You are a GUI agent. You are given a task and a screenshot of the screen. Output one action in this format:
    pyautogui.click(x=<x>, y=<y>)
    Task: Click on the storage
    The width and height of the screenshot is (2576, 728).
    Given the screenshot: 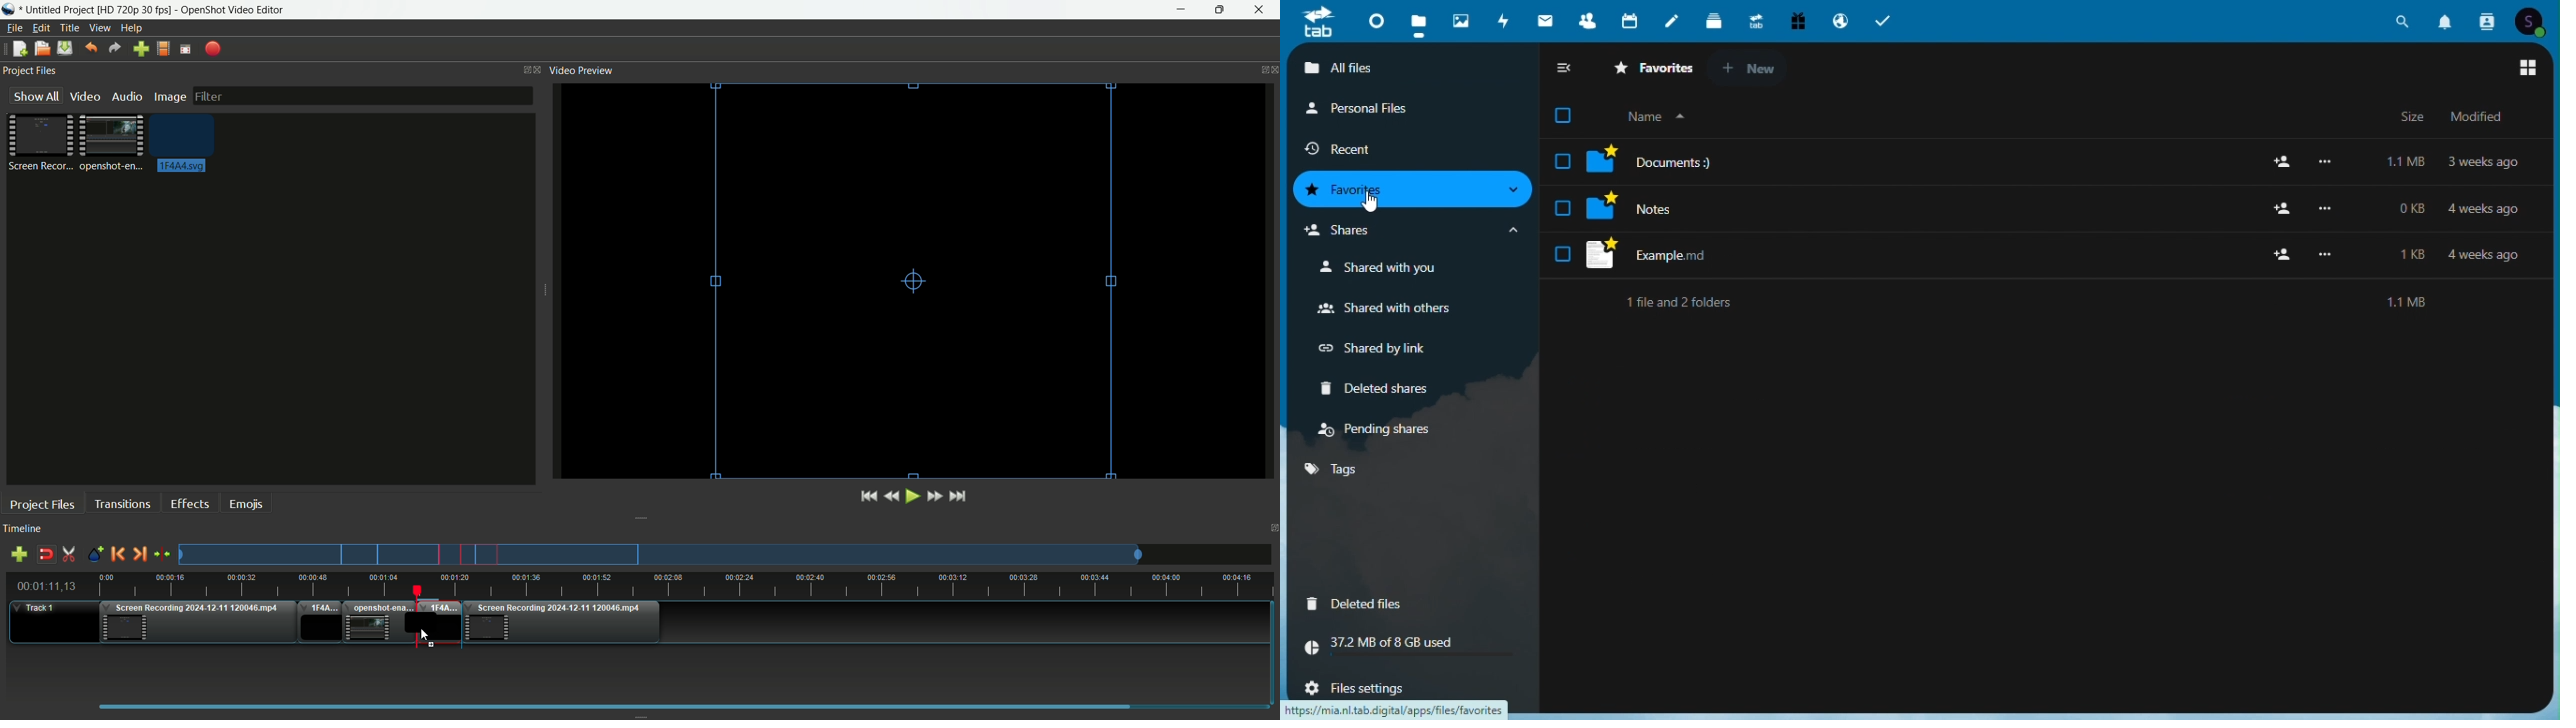 What is the action you would take?
    pyautogui.click(x=1408, y=648)
    